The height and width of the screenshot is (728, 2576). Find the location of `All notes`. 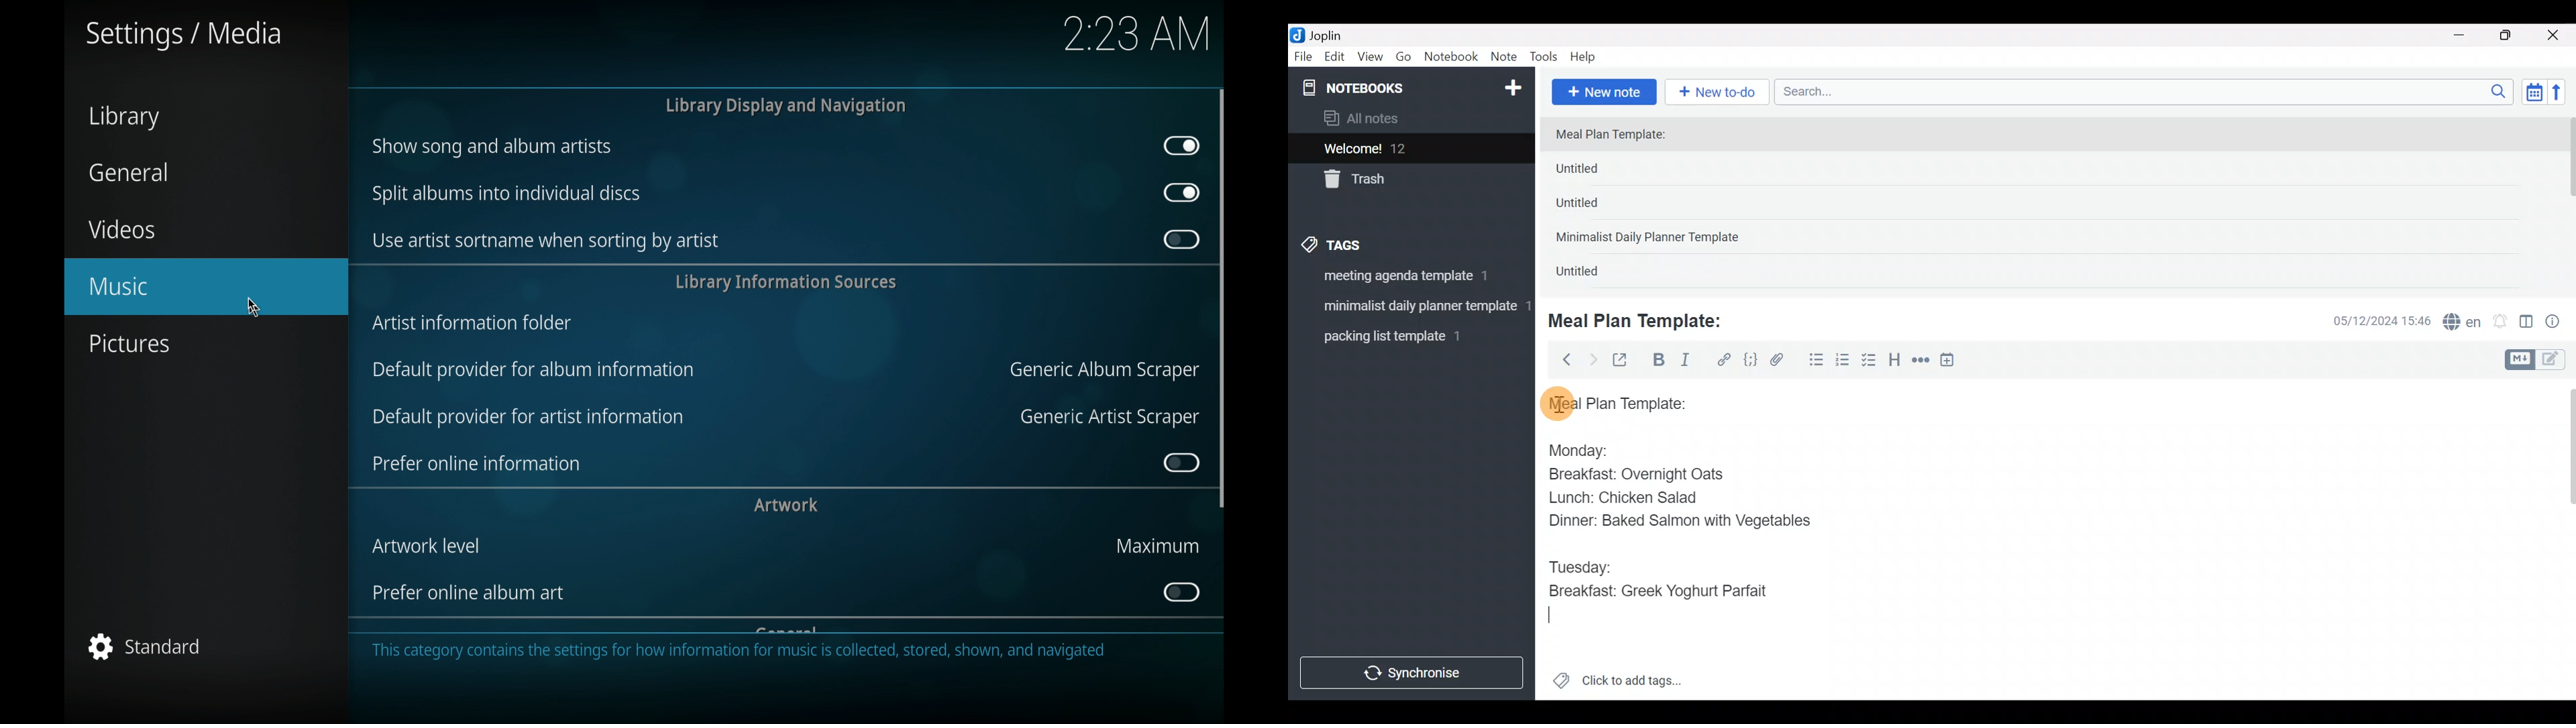

All notes is located at coordinates (1408, 119).